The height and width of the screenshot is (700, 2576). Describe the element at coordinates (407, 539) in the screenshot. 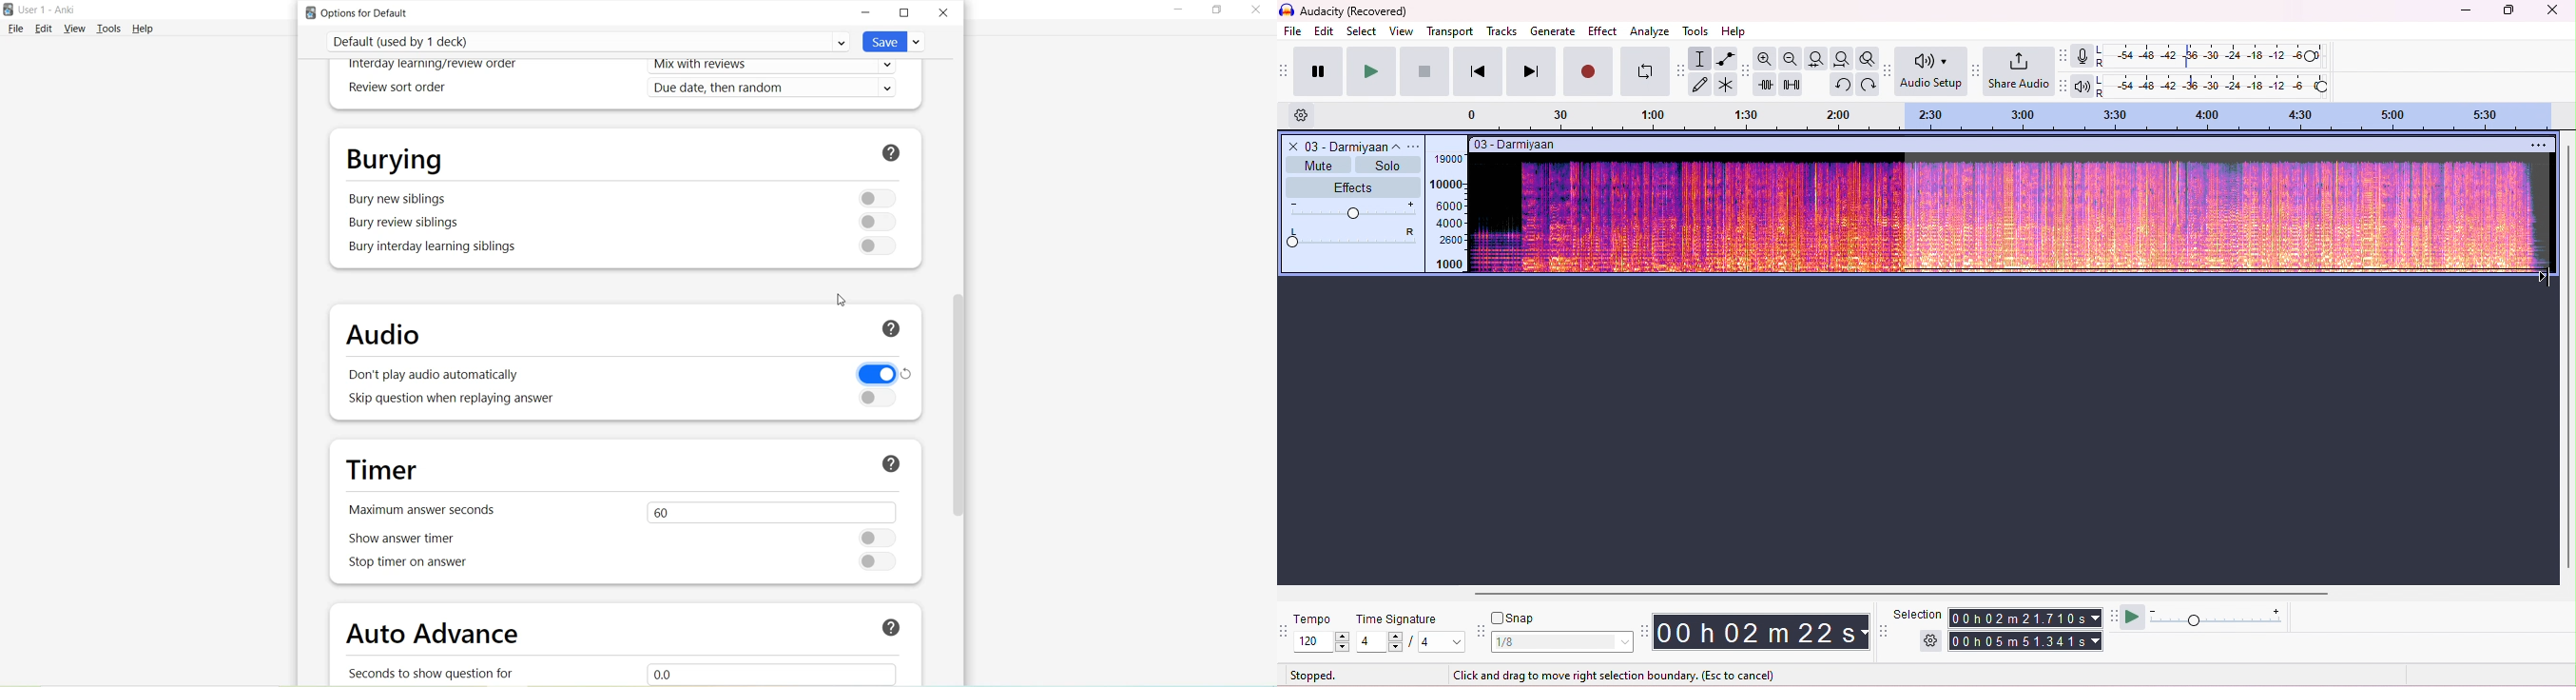

I see `Show answer timer` at that location.